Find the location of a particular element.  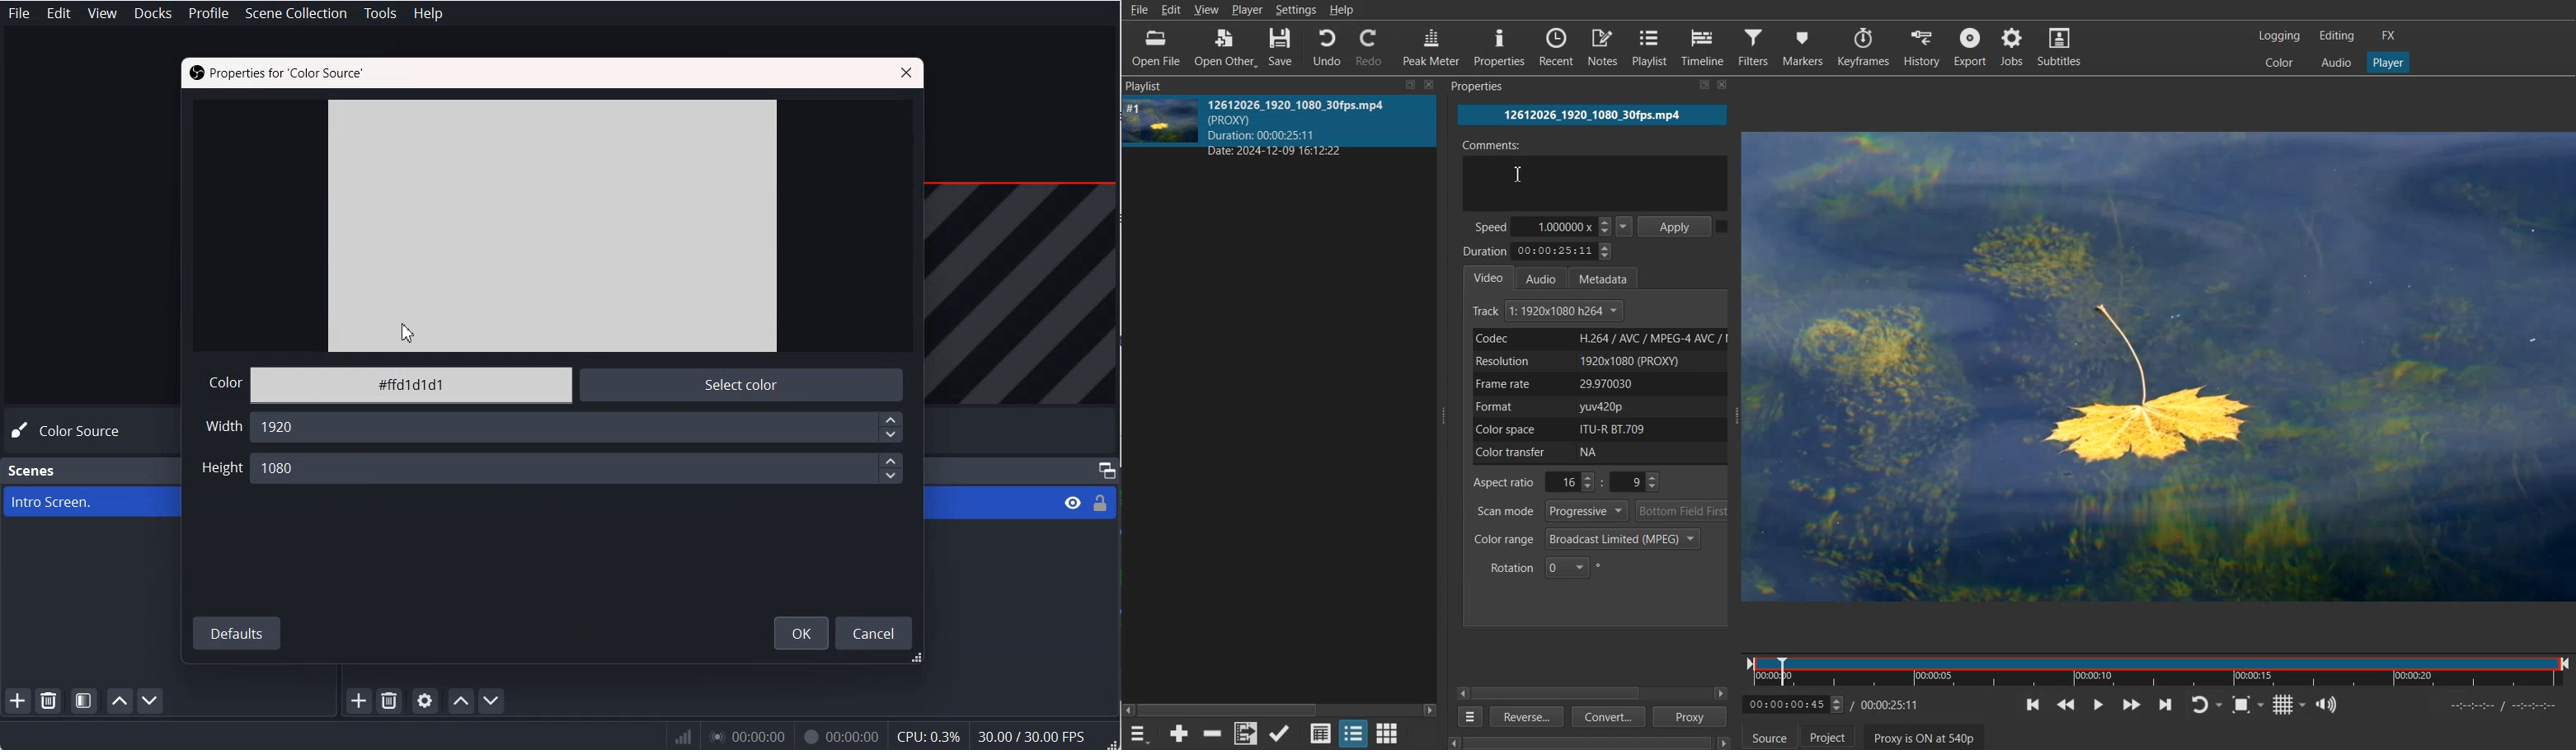

Scan Mode Progressive is located at coordinates (1550, 511).